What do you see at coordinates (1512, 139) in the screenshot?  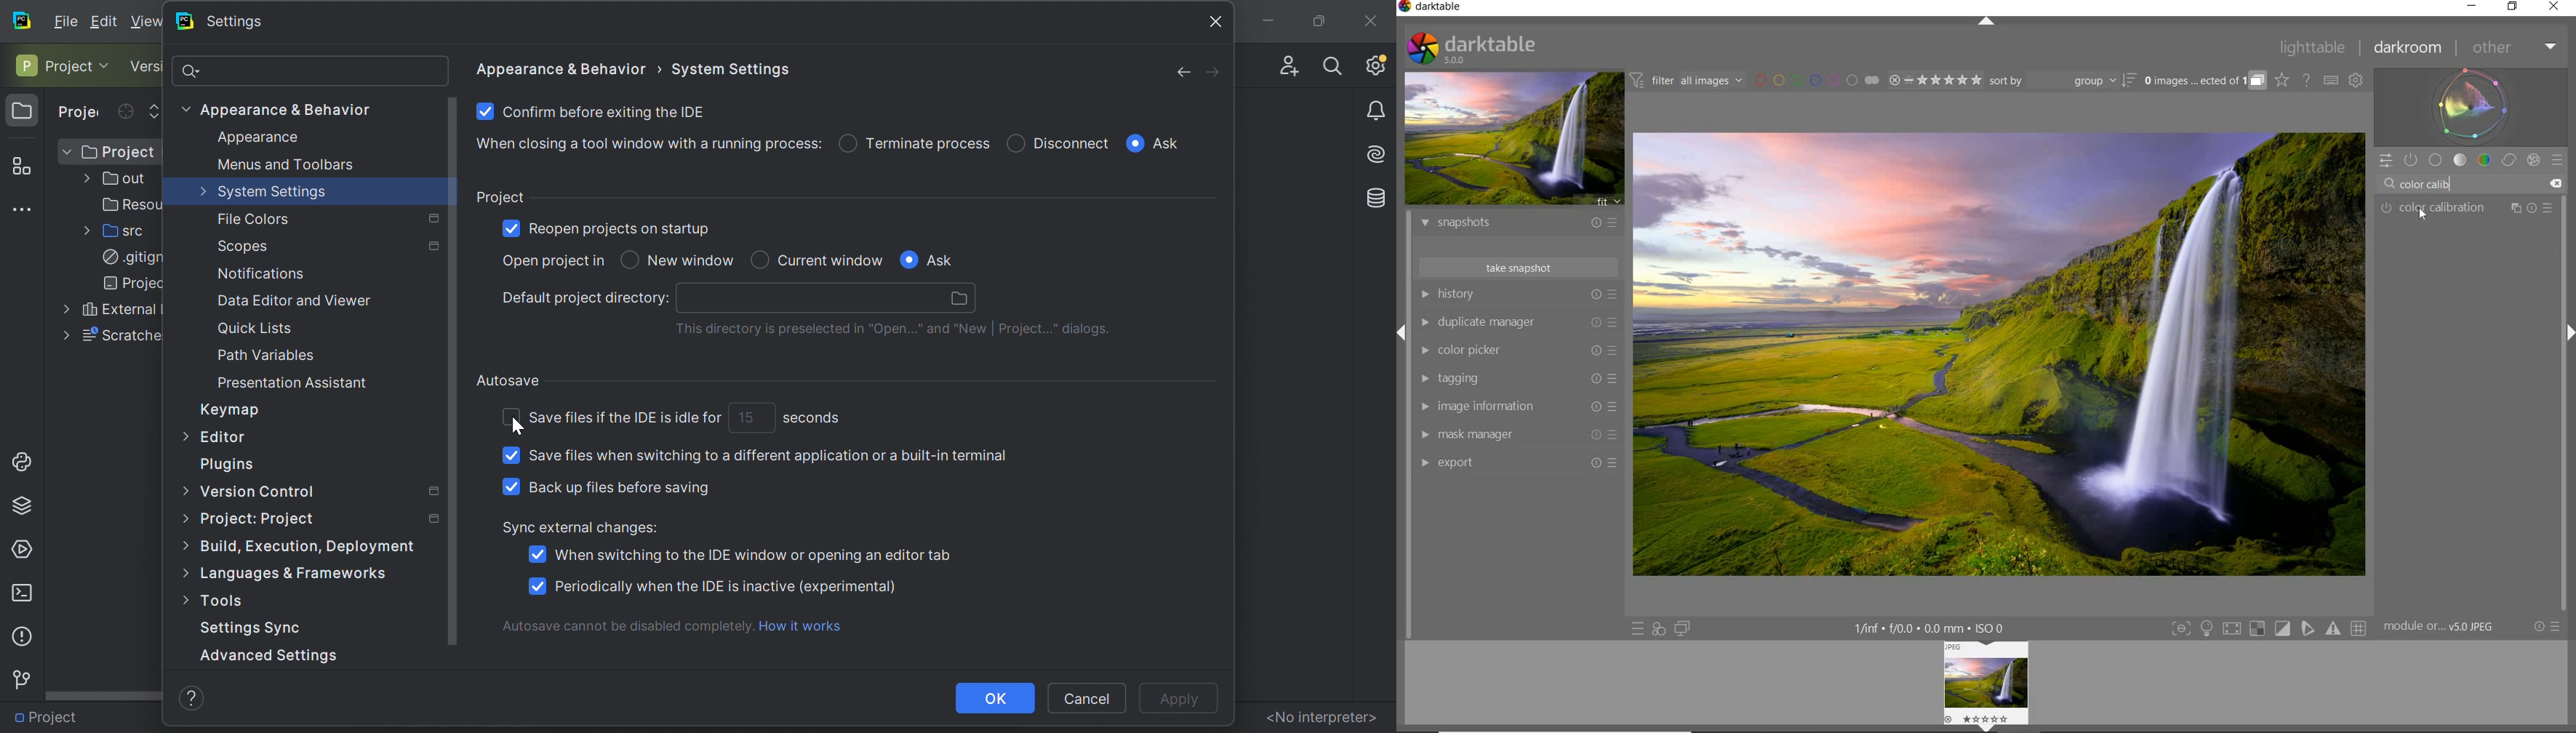 I see `IMAGE PREVIEW` at bounding box center [1512, 139].